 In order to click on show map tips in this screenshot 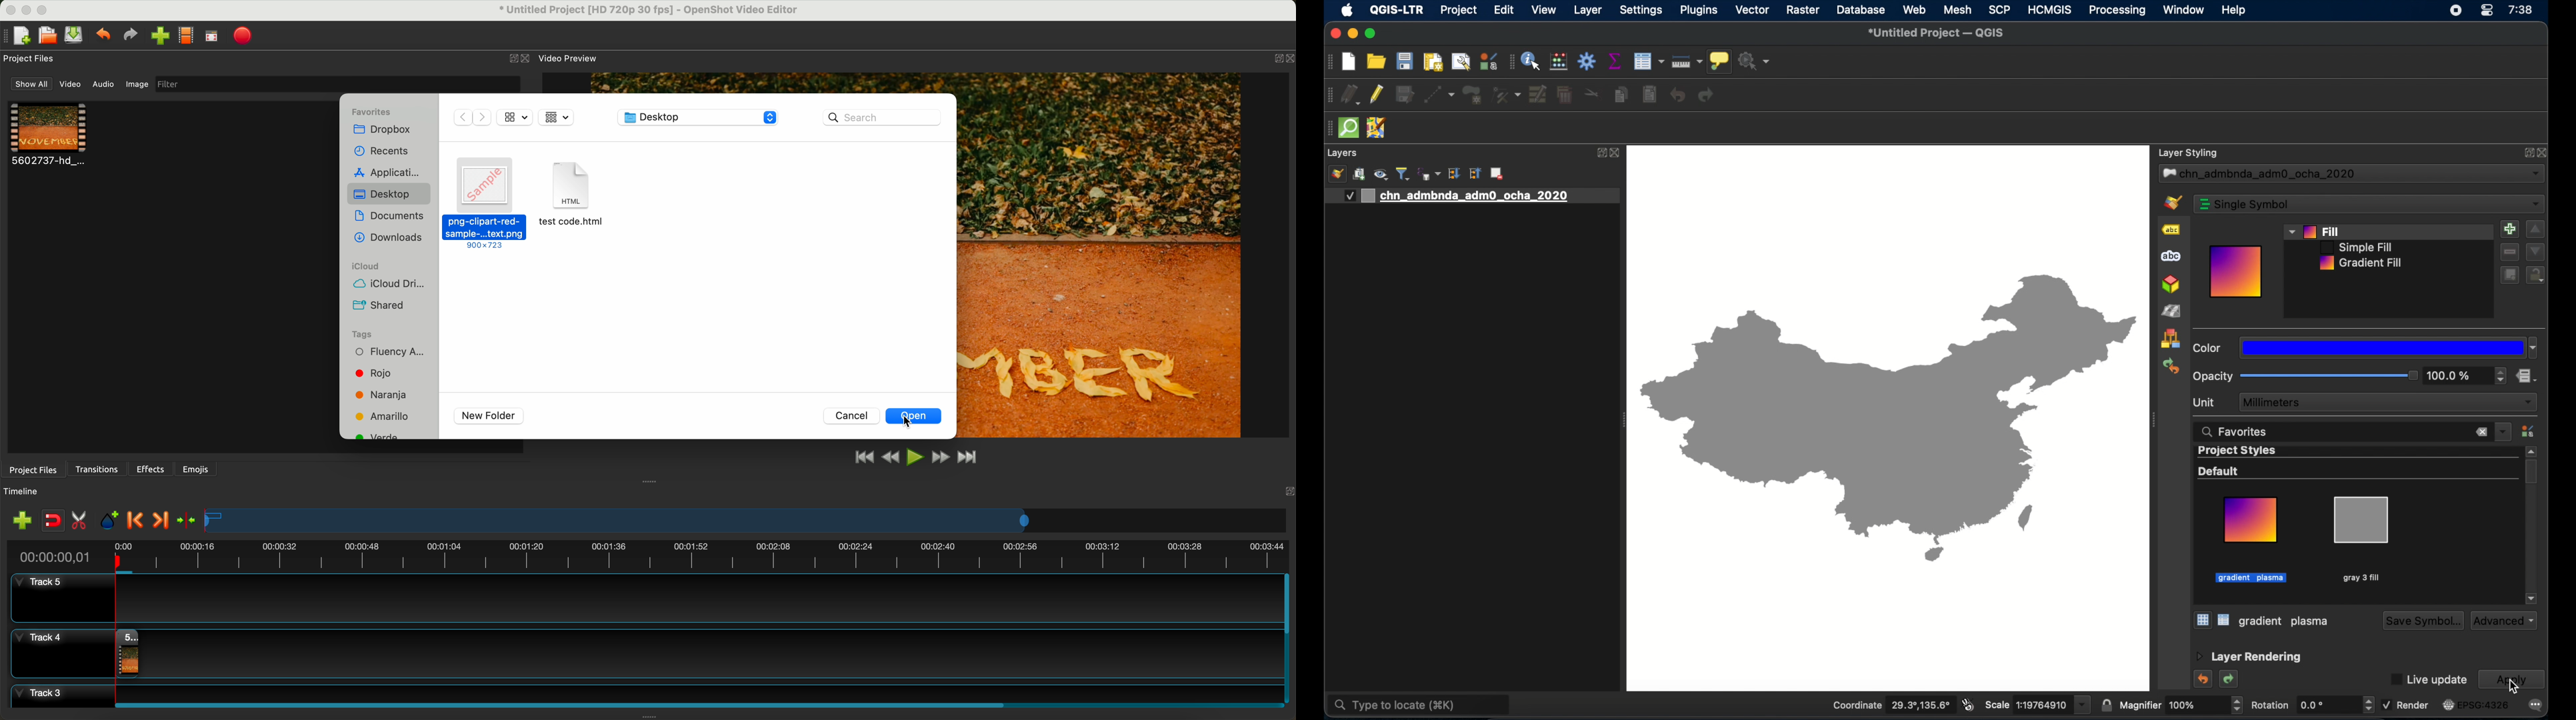, I will do `click(1719, 61)`.